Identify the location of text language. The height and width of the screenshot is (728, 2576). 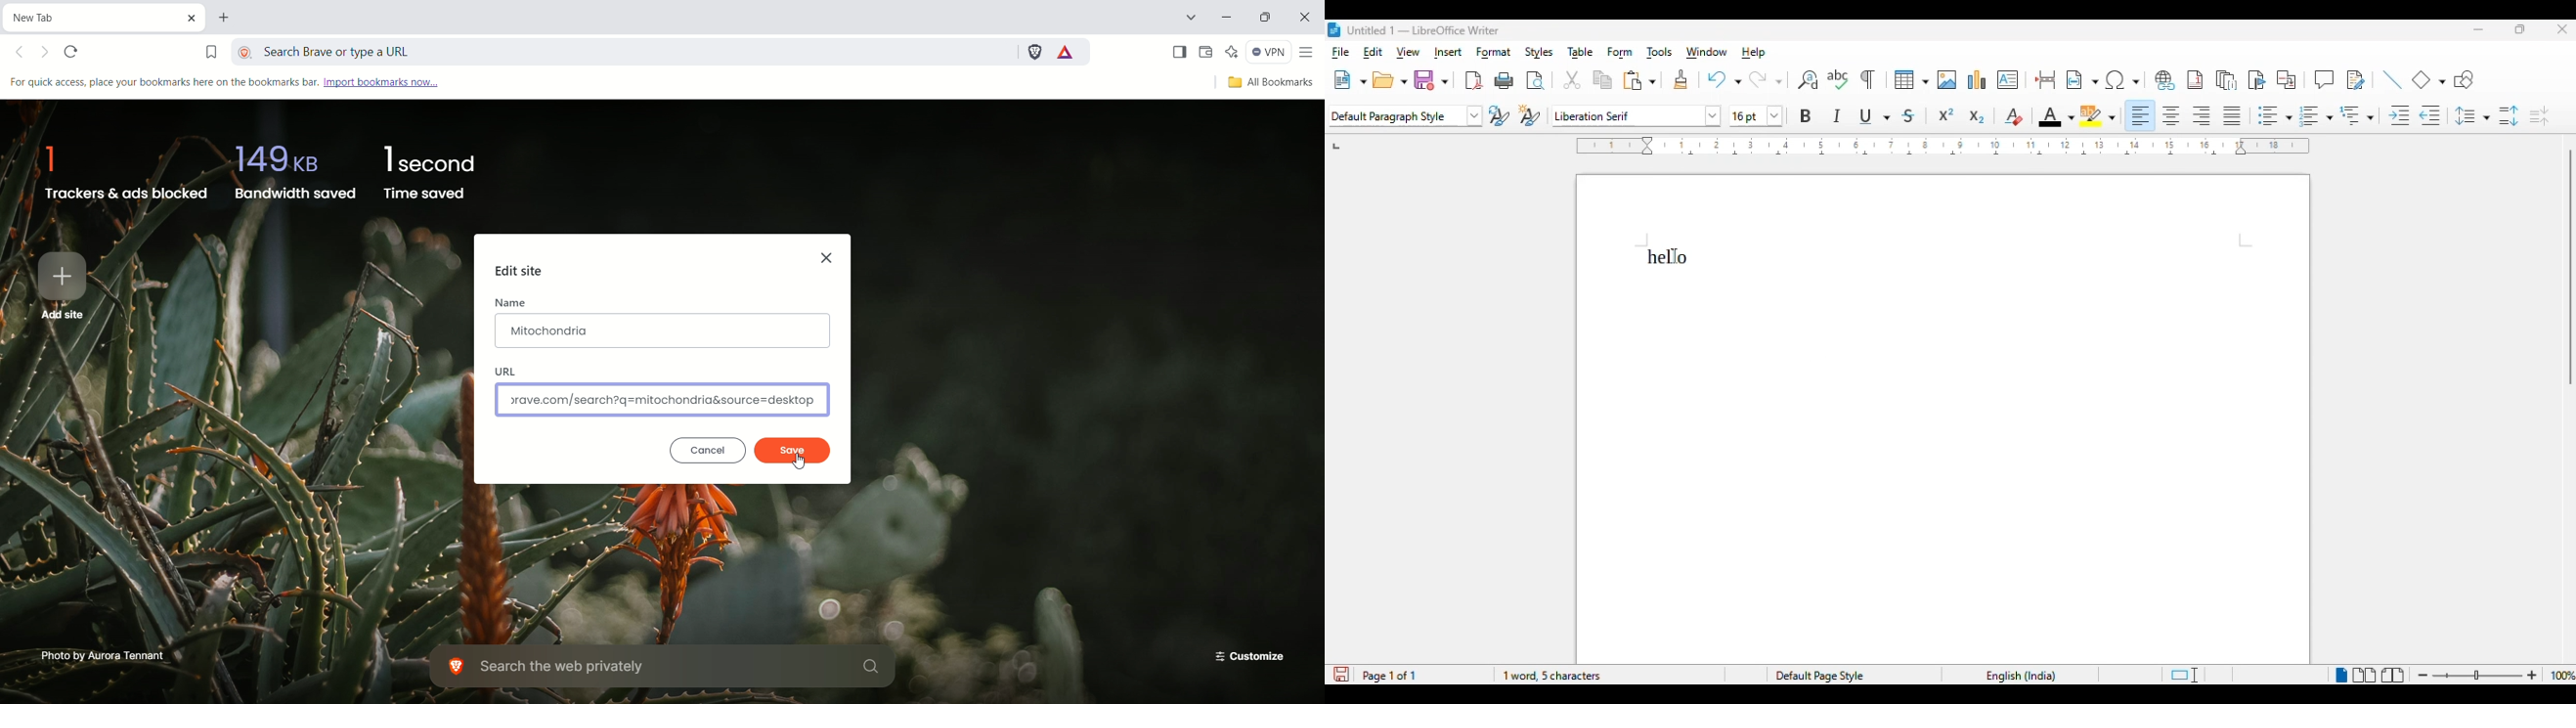
(2023, 677).